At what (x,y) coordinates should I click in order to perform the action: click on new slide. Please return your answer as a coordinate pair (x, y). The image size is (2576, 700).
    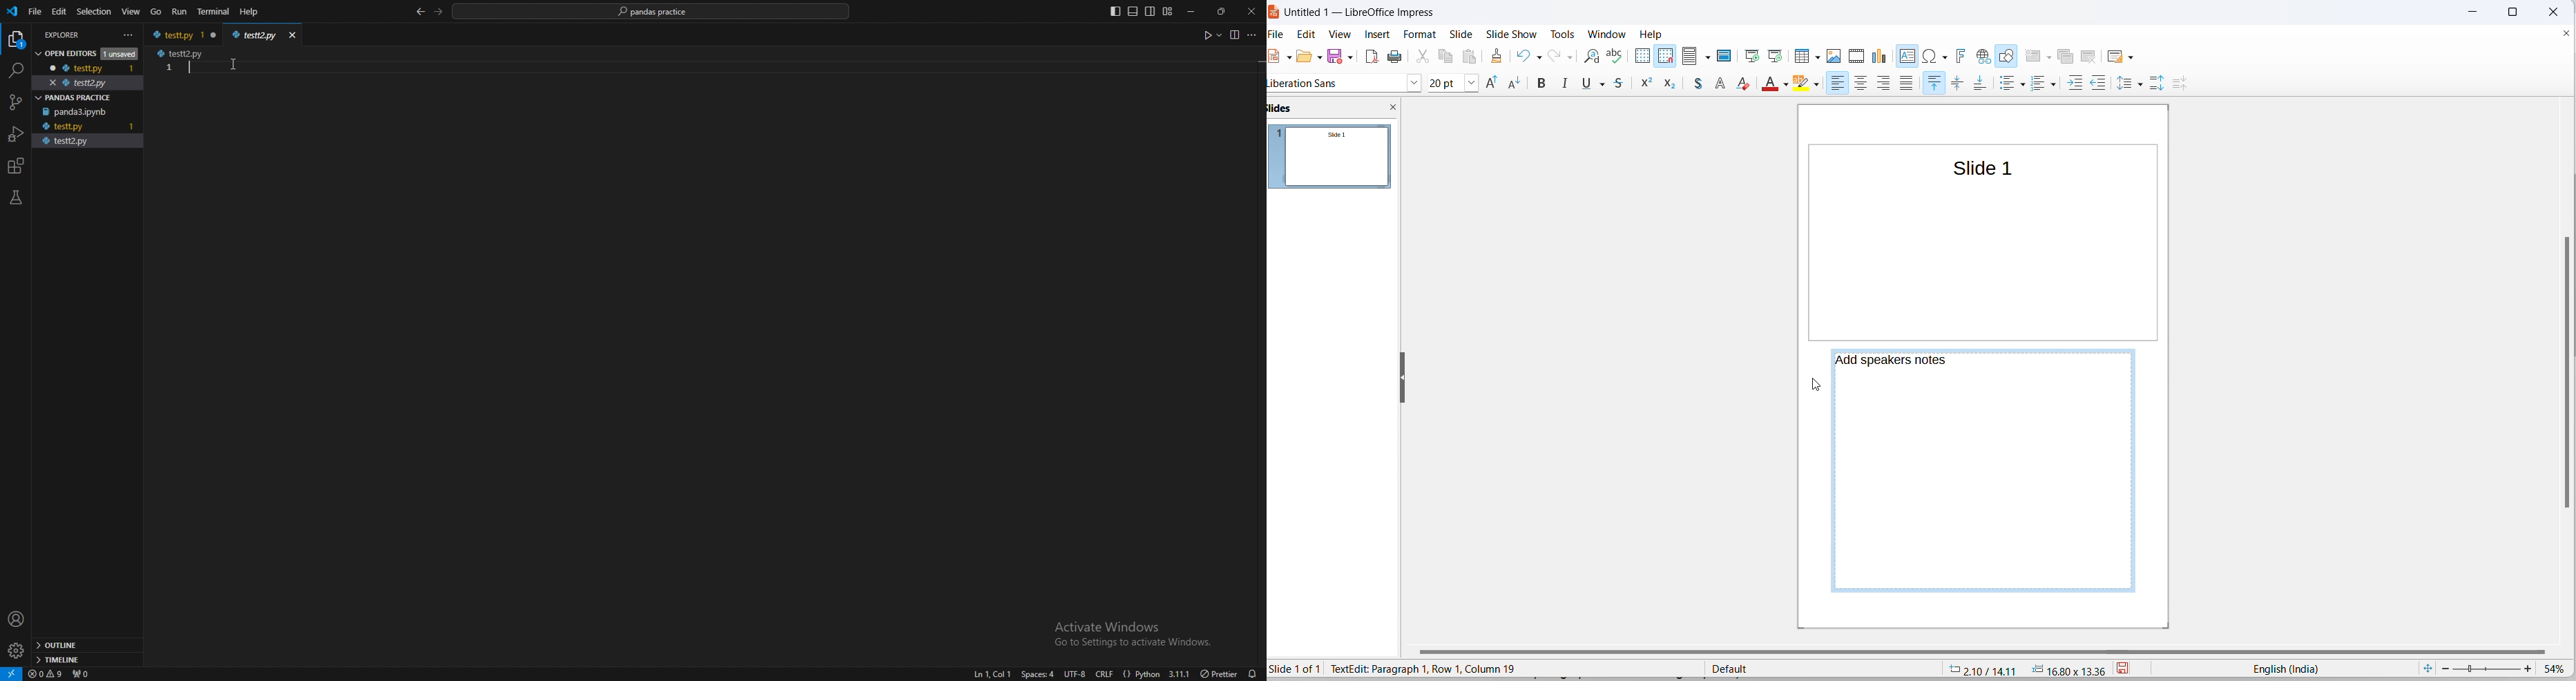
    Looking at the image, I should click on (2032, 55).